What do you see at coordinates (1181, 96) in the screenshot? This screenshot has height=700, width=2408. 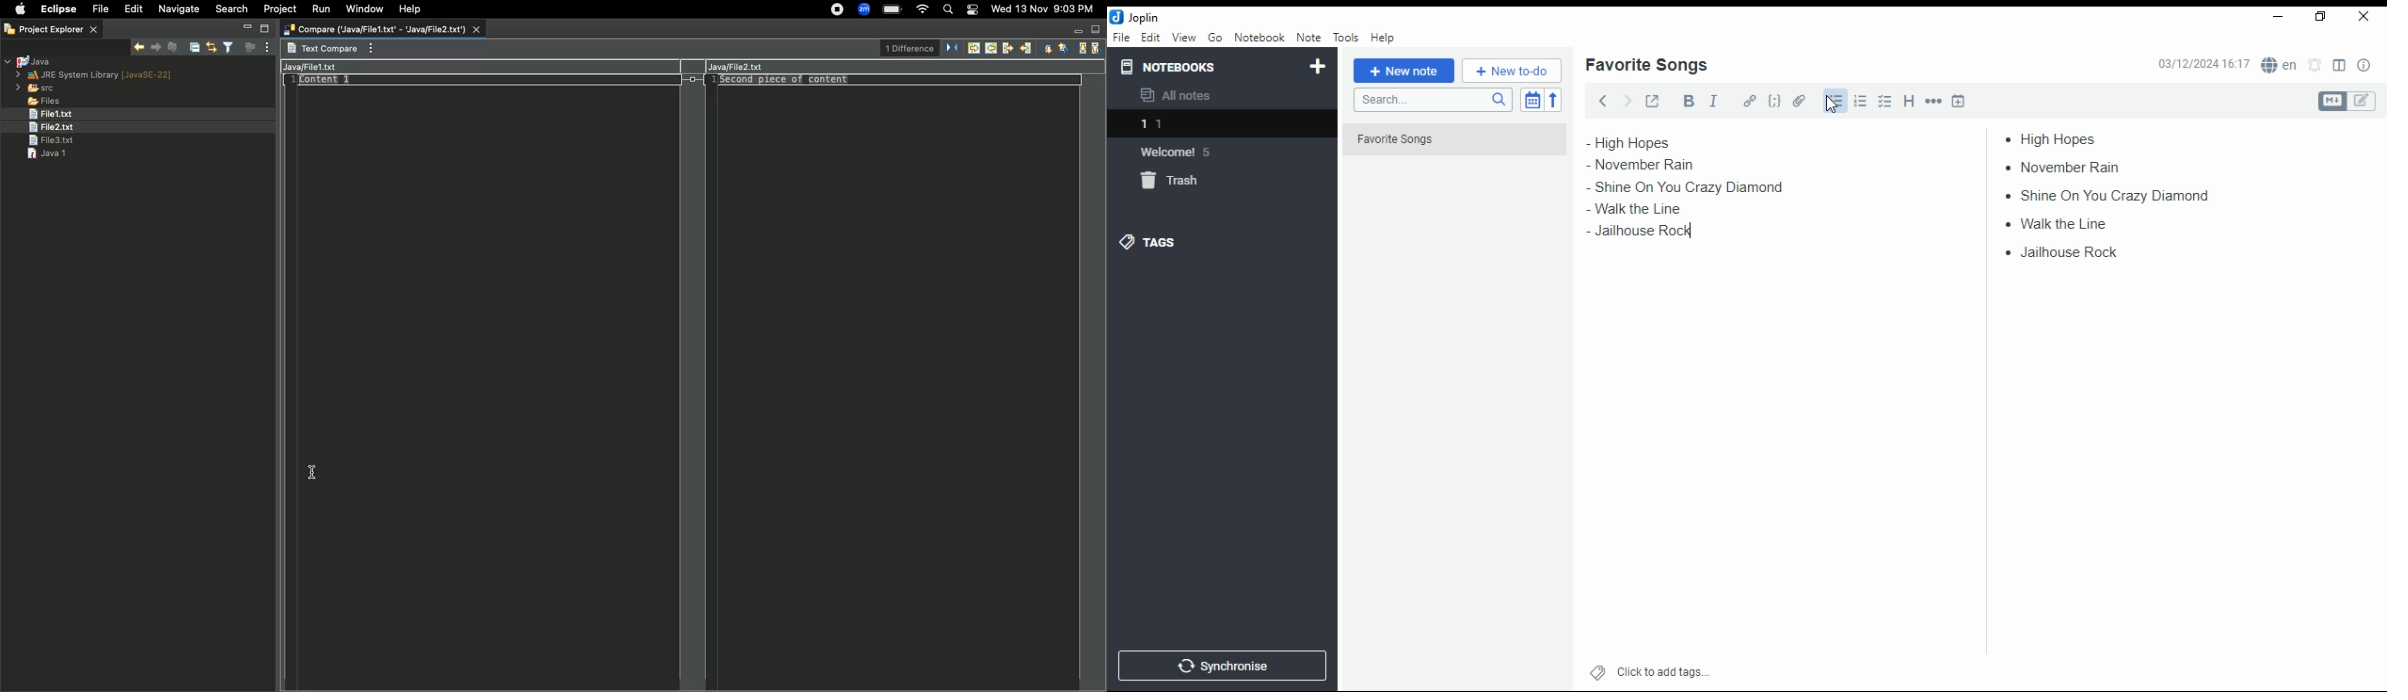 I see `all notes` at bounding box center [1181, 96].